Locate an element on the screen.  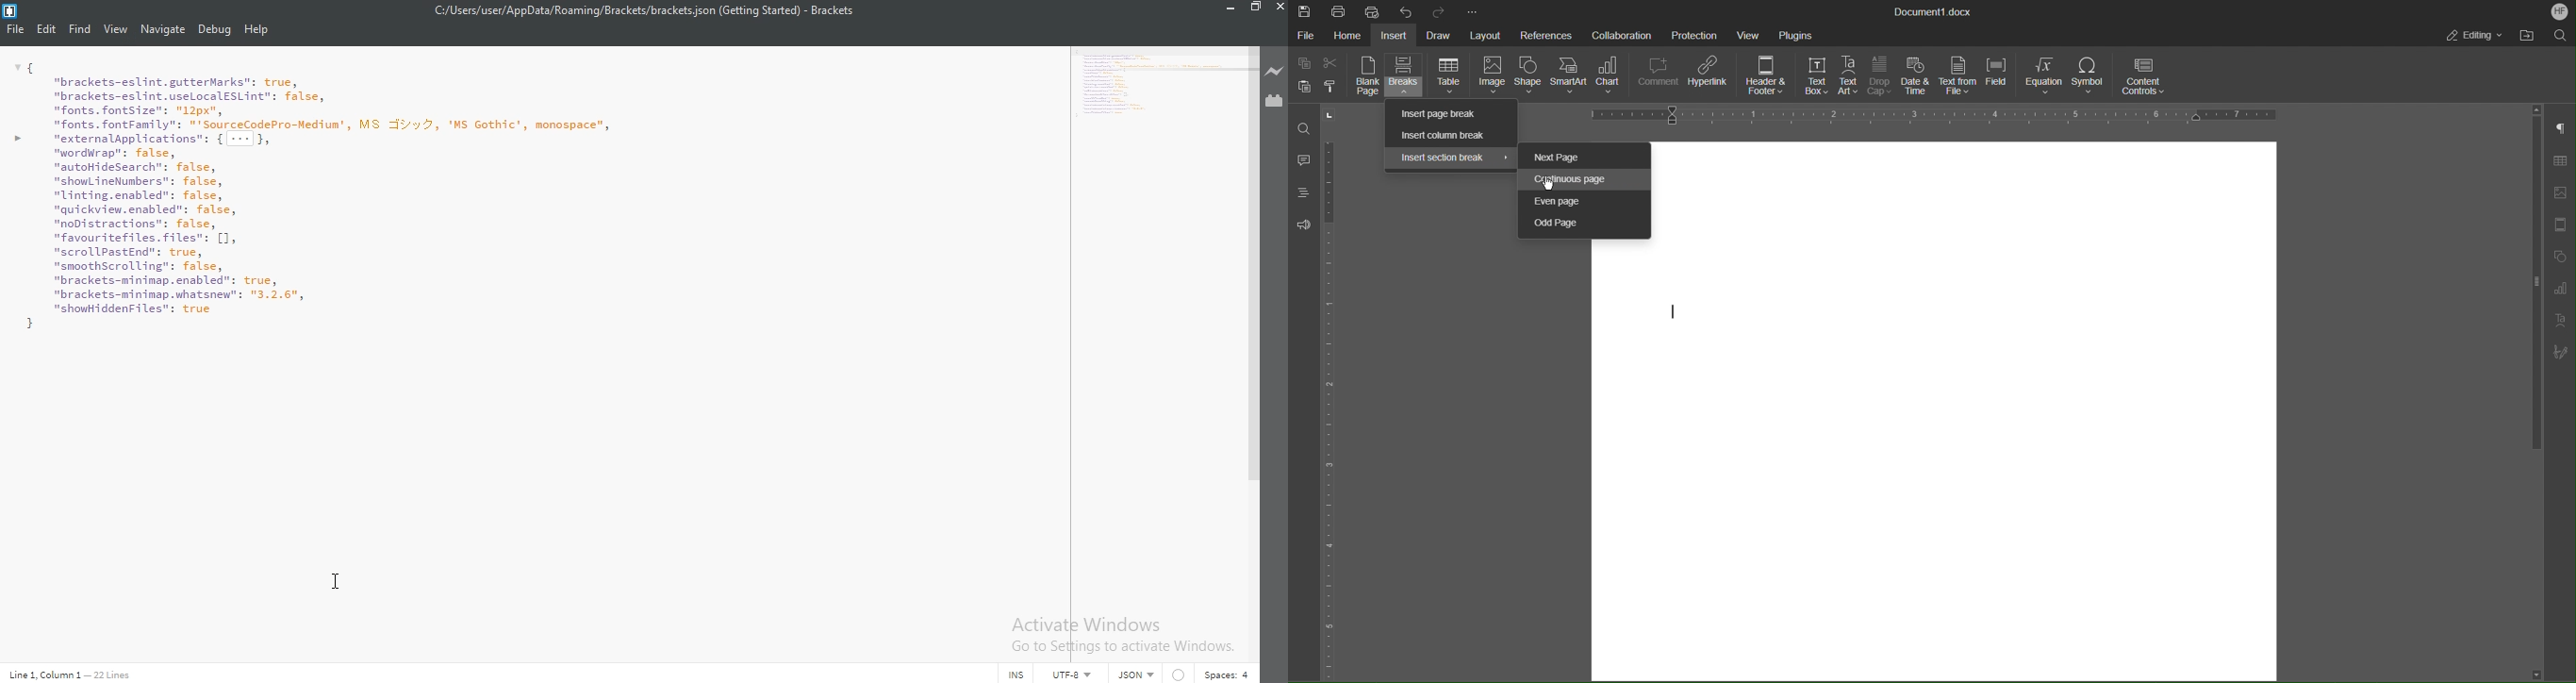
Image is located at coordinates (1492, 77).